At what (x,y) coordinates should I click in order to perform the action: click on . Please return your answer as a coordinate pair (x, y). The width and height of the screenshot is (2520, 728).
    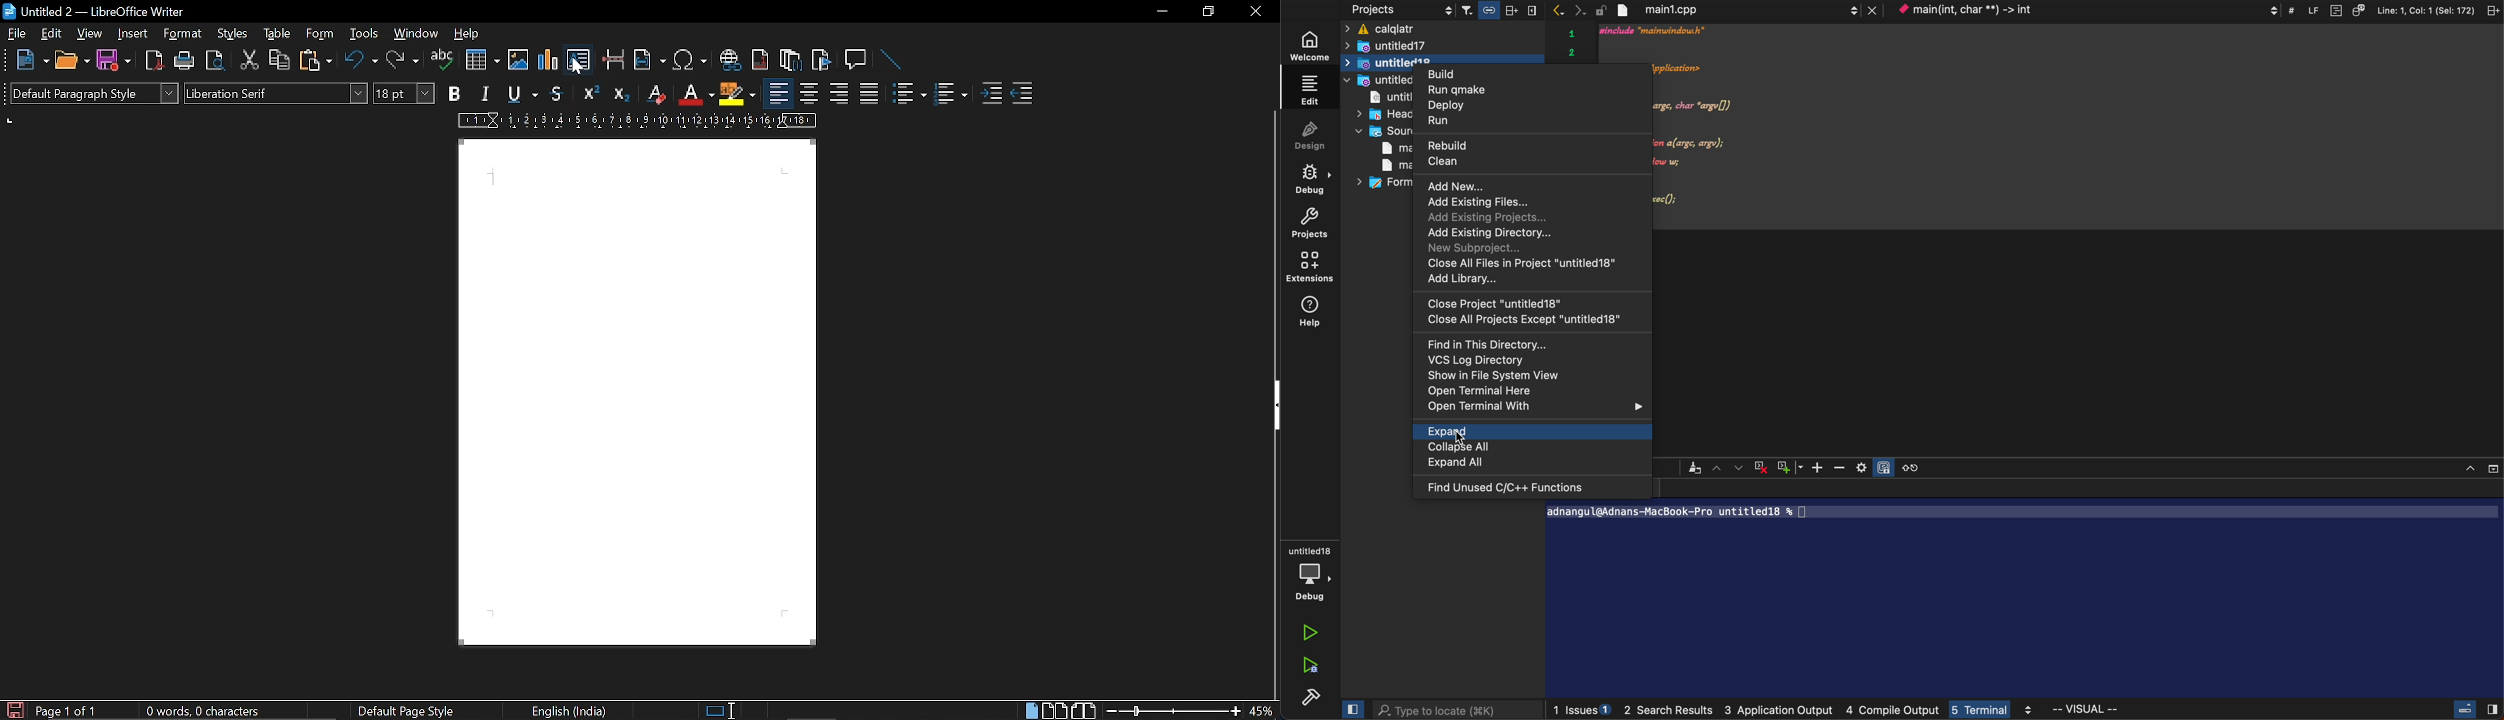
    Looking at the image, I should click on (1698, 468).